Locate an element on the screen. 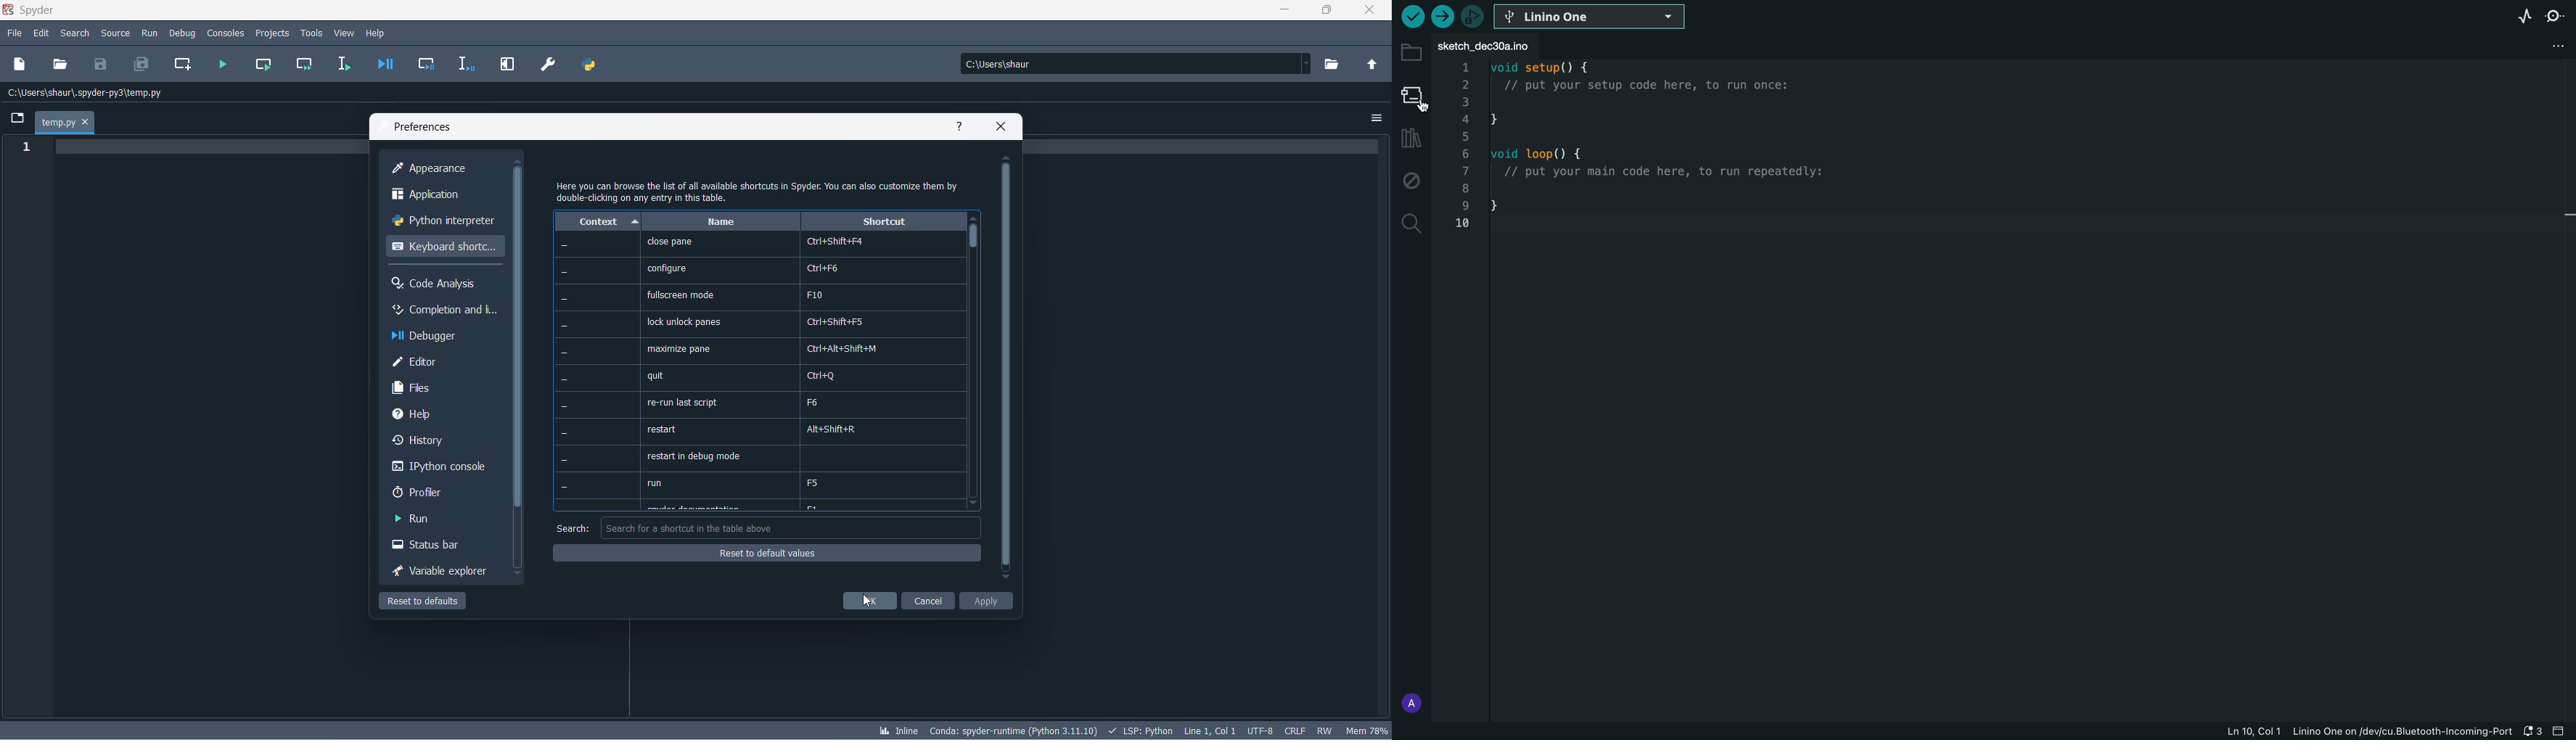  history is located at coordinates (438, 443).